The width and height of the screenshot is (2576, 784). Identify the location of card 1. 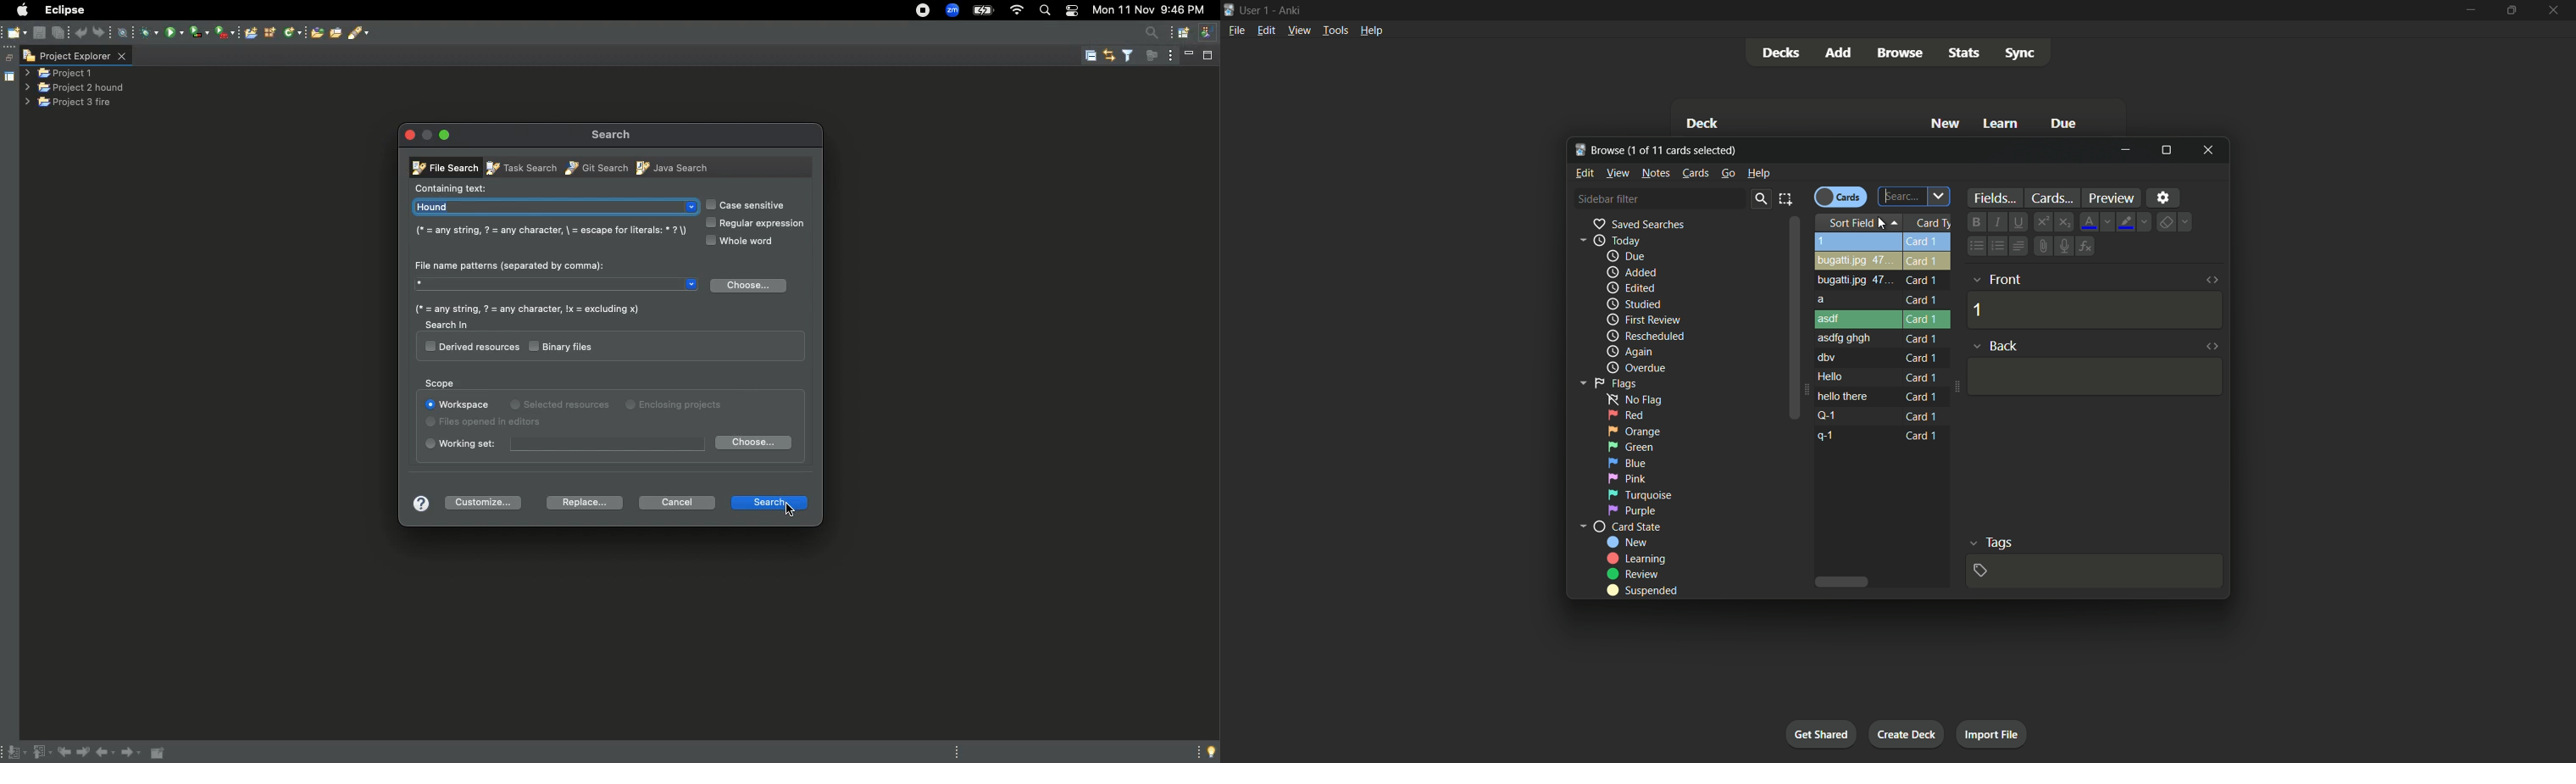
(1923, 318).